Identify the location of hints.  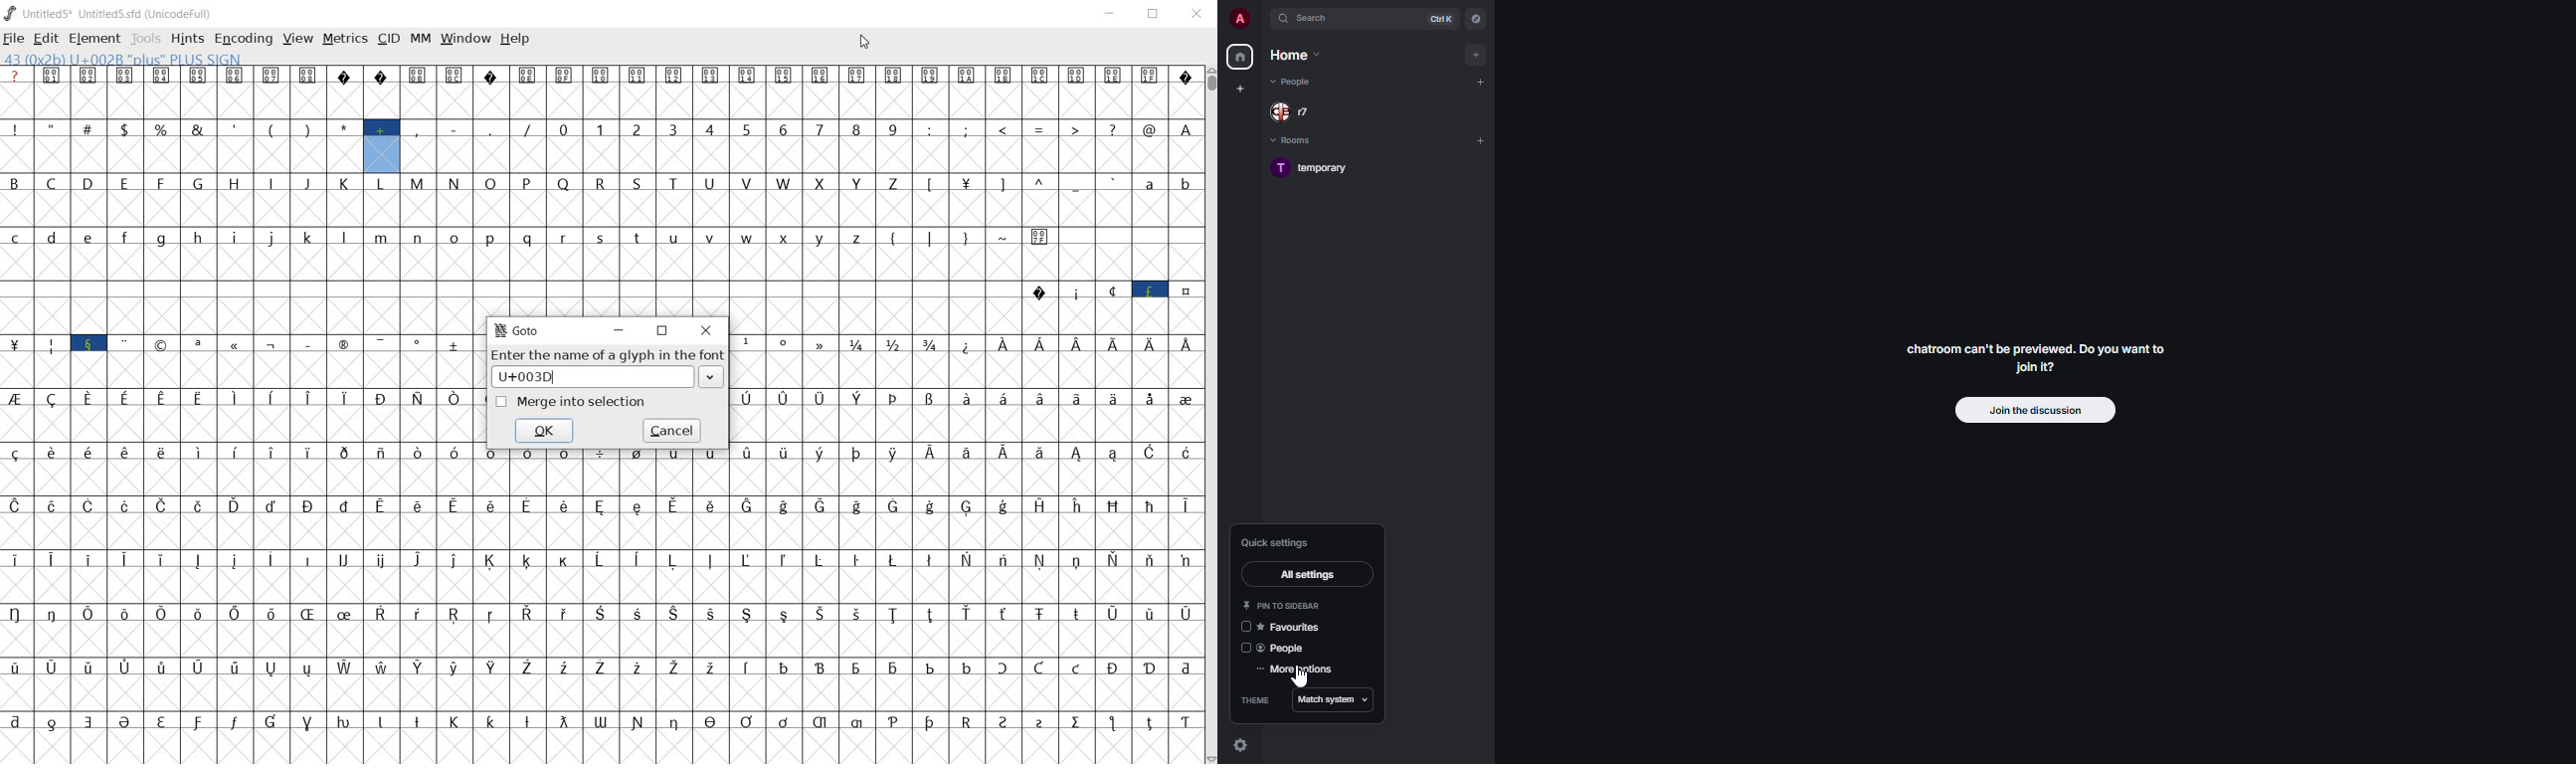
(185, 38).